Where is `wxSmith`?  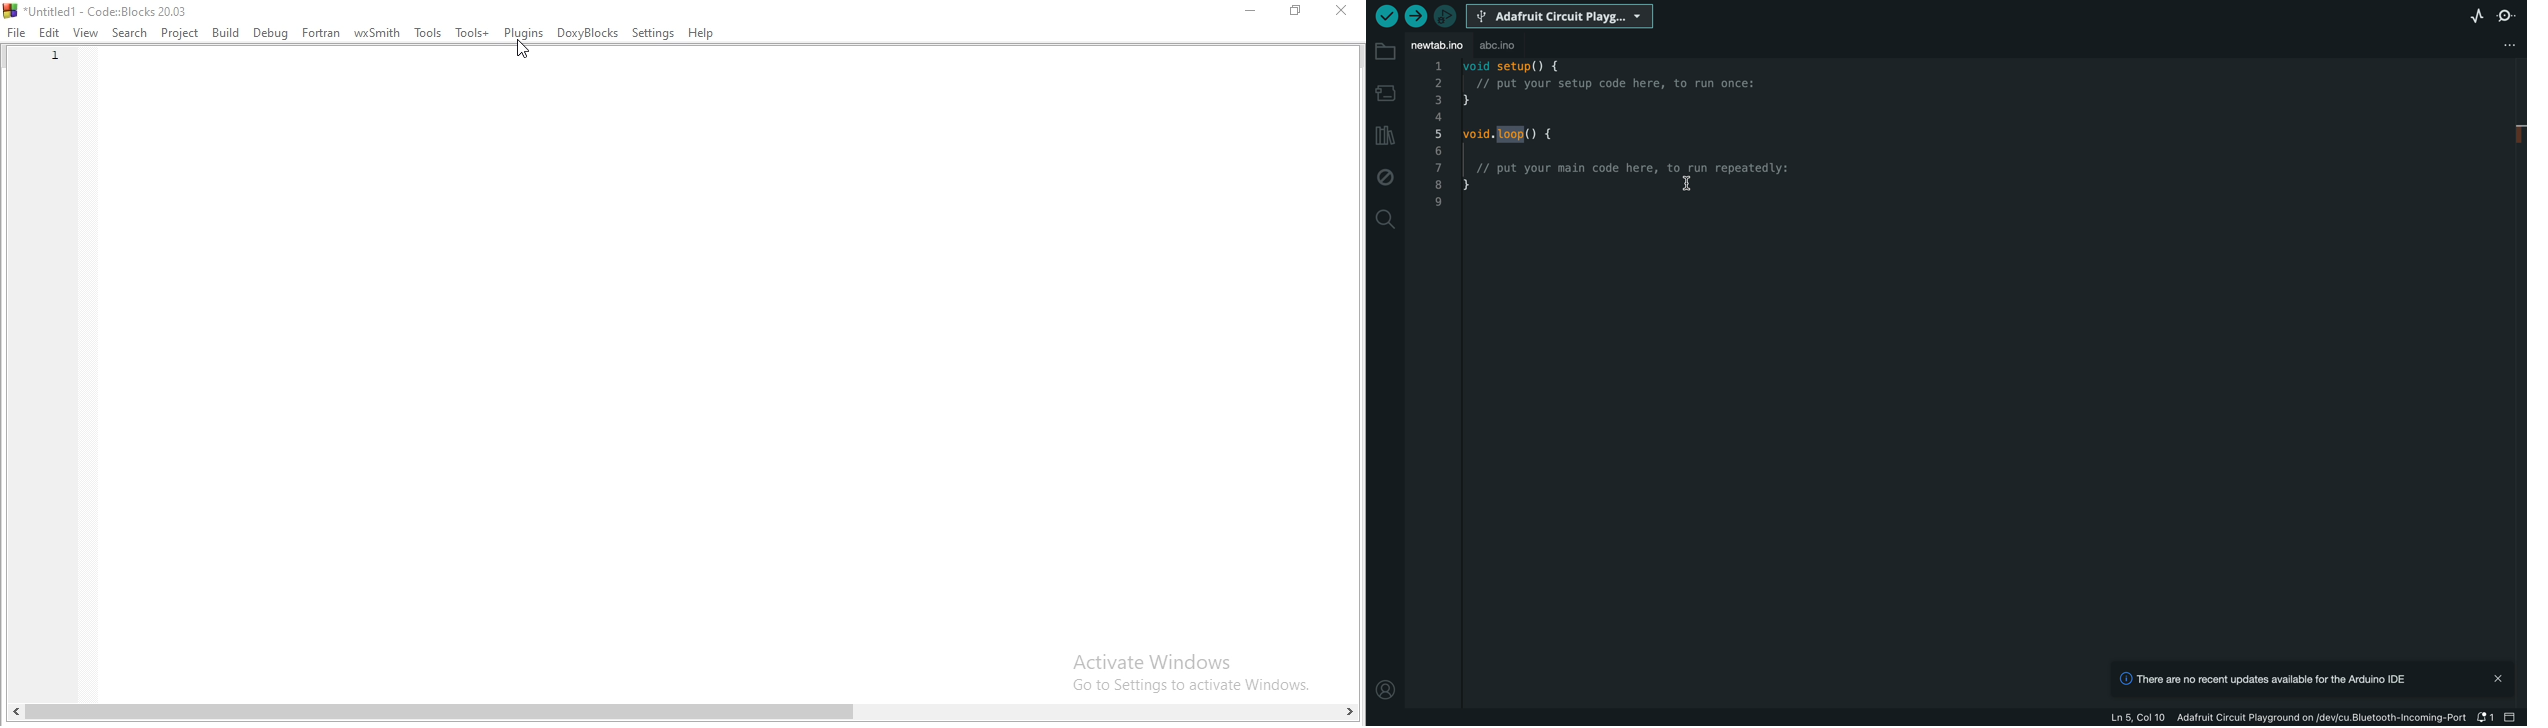
wxSmith is located at coordinates (376, 30).